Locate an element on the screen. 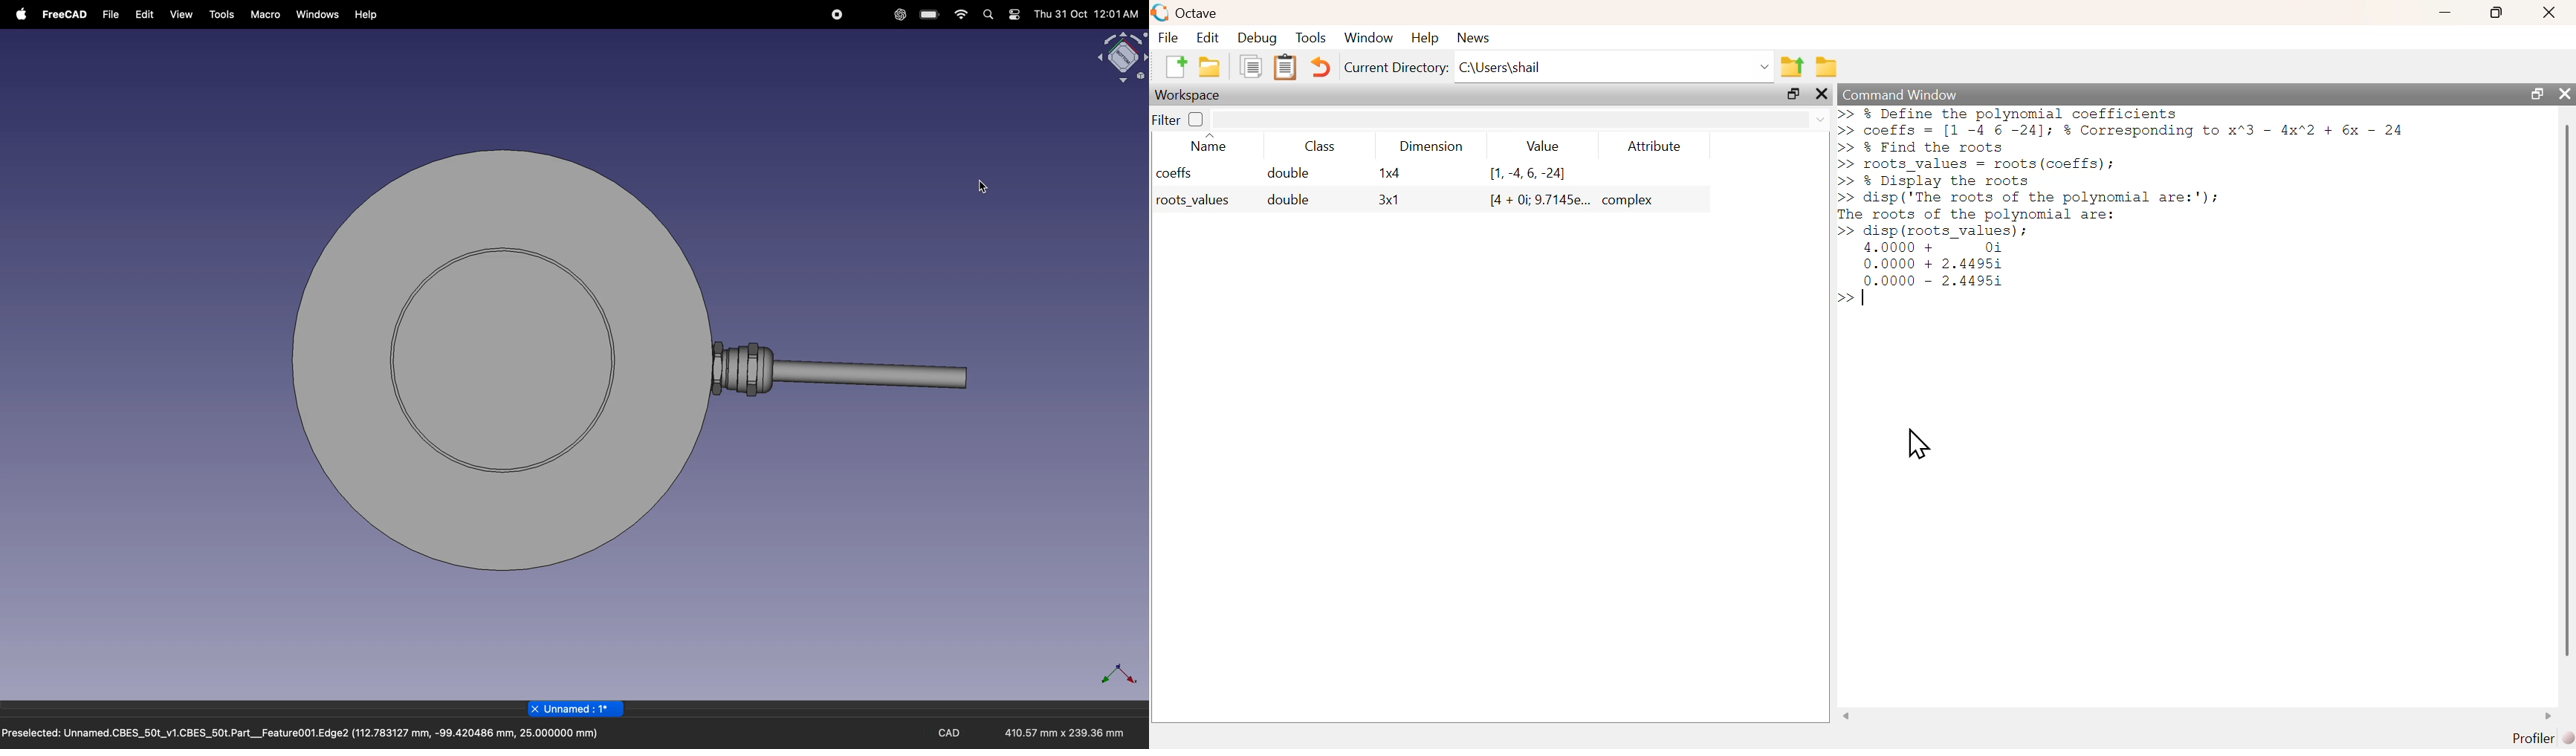  1x4 is located at coordinates (1389, 173).